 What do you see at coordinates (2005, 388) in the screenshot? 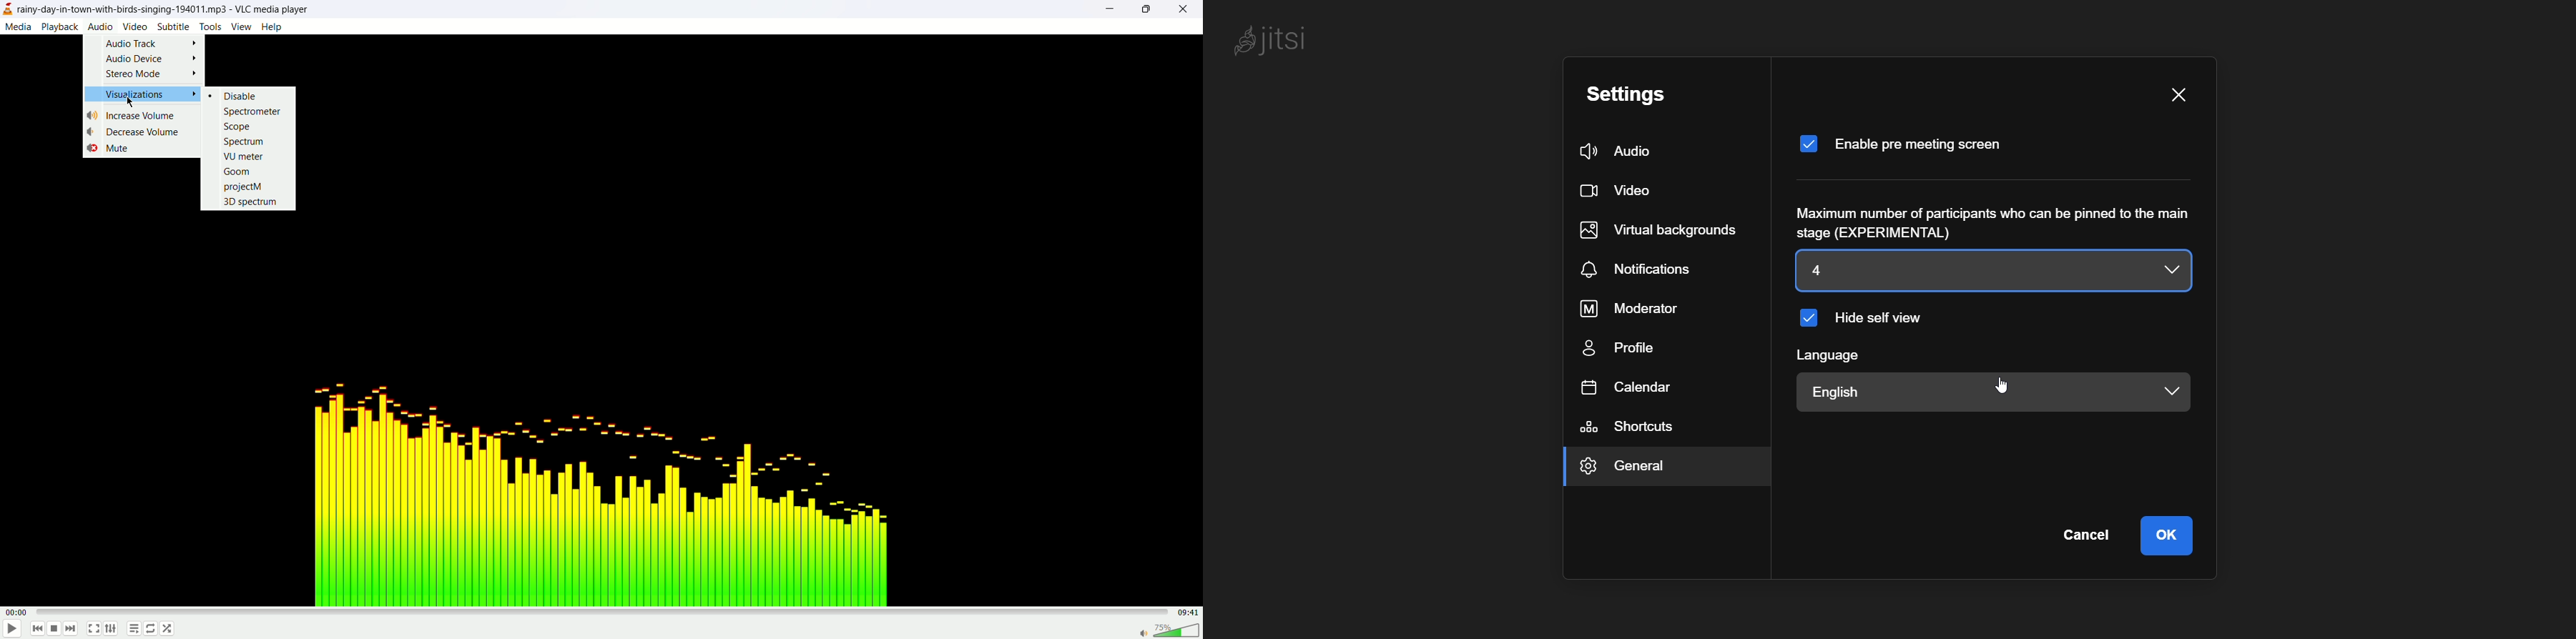
I see `cursor` at bounding box center [2005, 388].